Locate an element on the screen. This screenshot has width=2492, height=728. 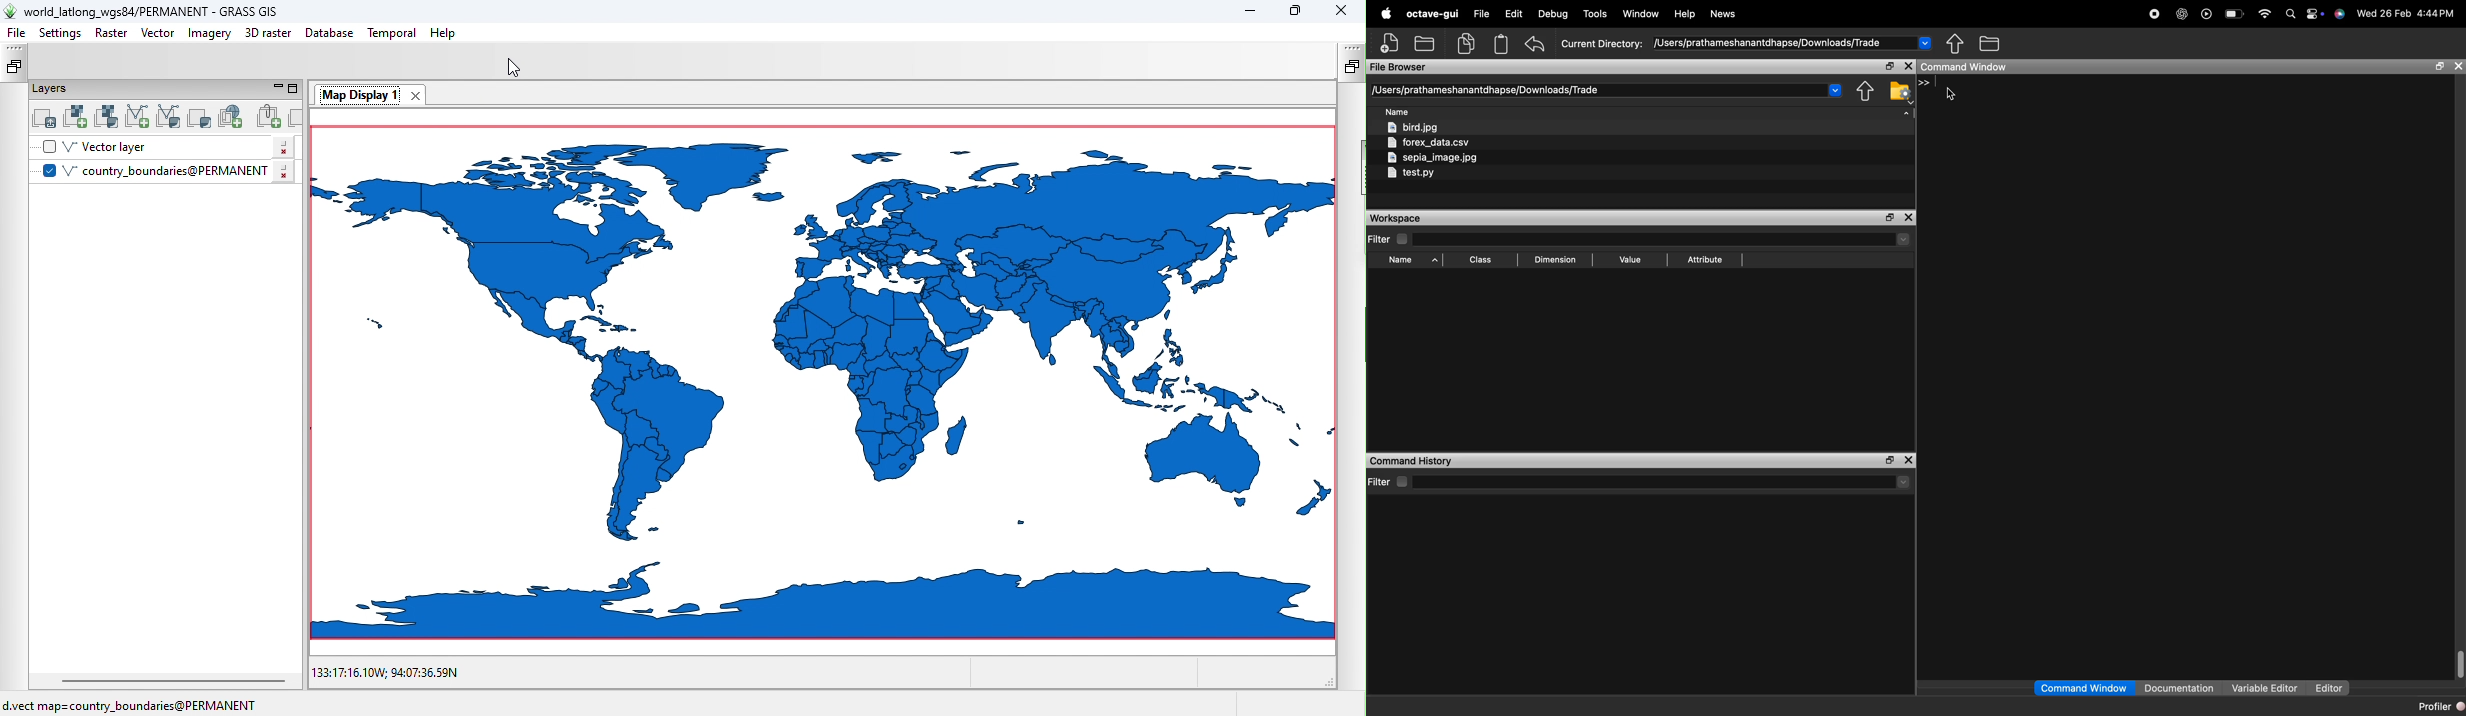
bird.jpg is located at coordinates (1414, 127).